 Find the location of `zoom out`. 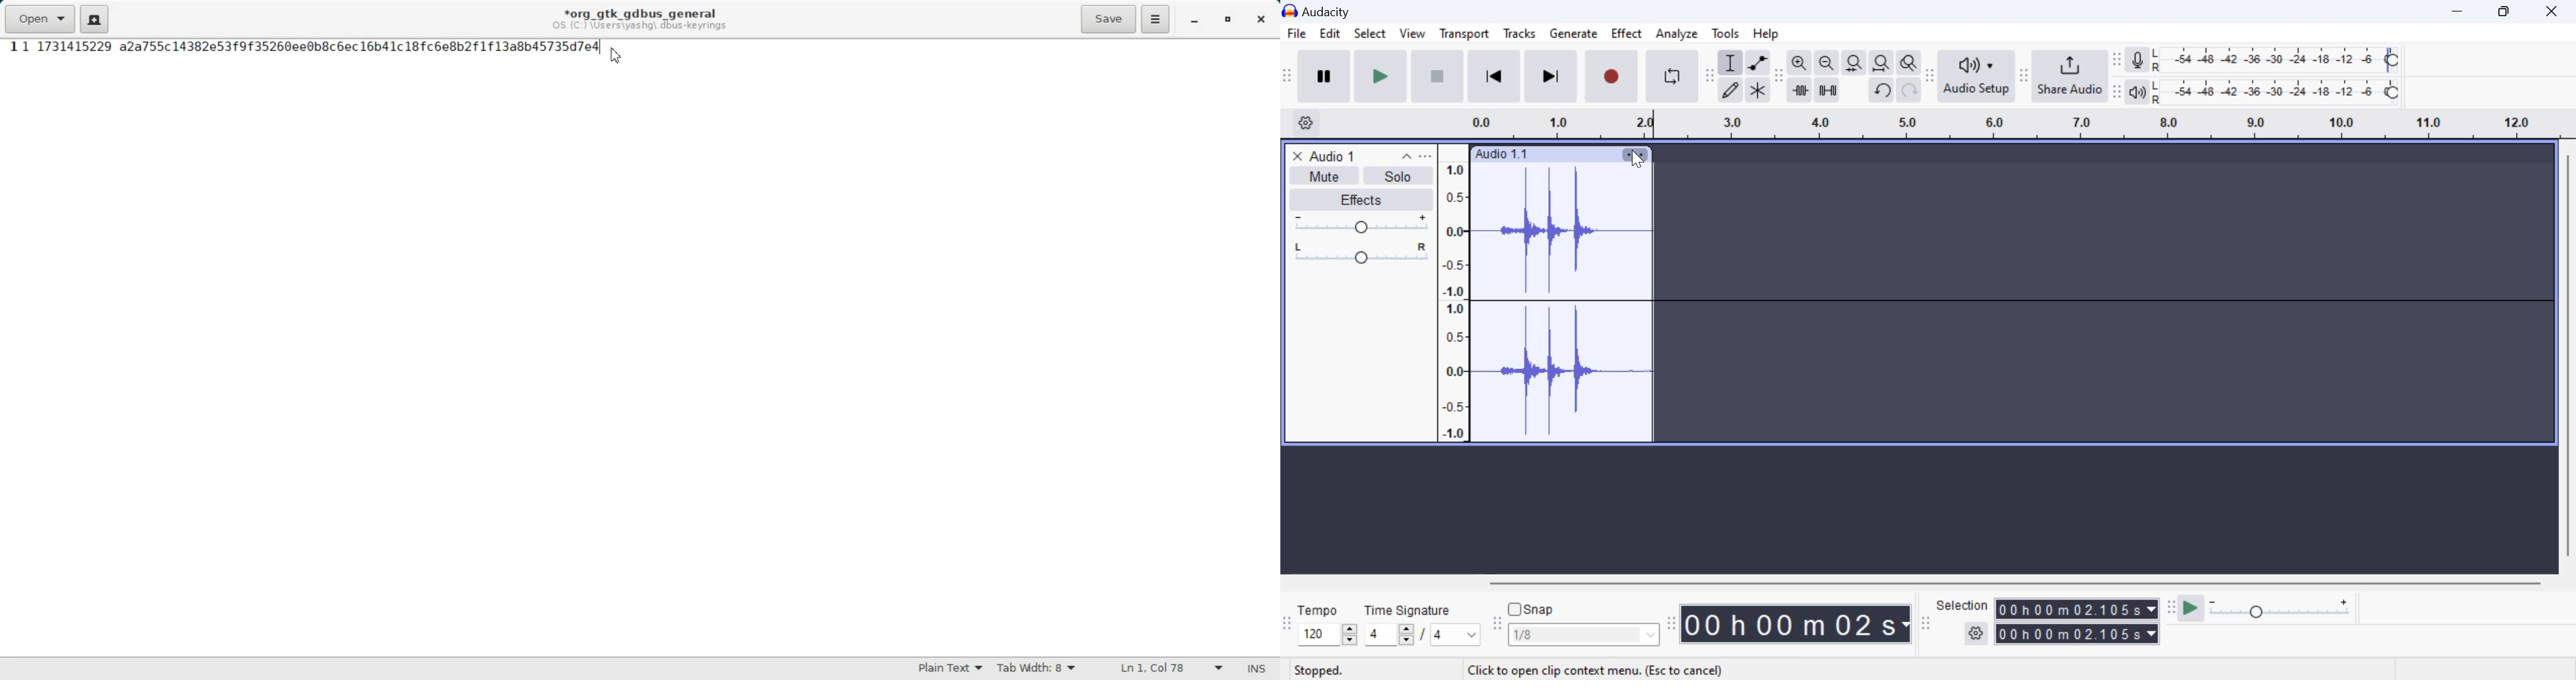

zoom out is located at coordinates (1826, 64).